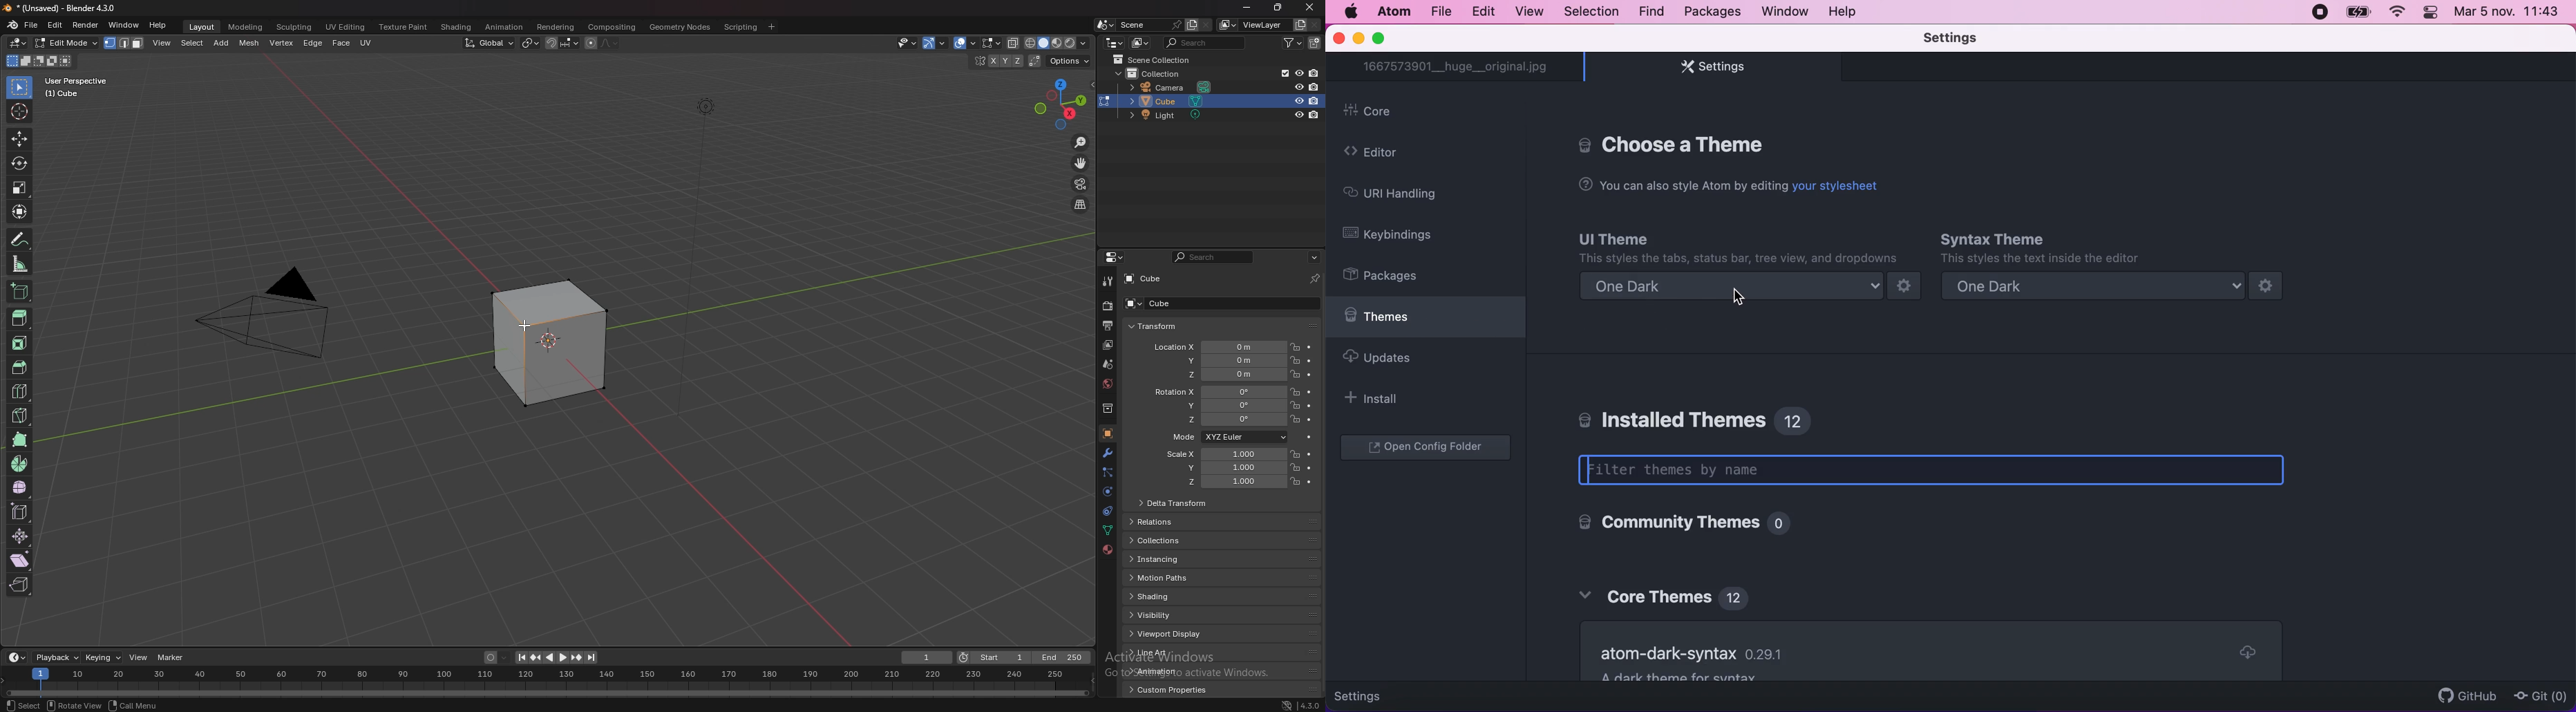 This screenshot has width=2576, height=728. I want to click on editor type, so click(17, 657).